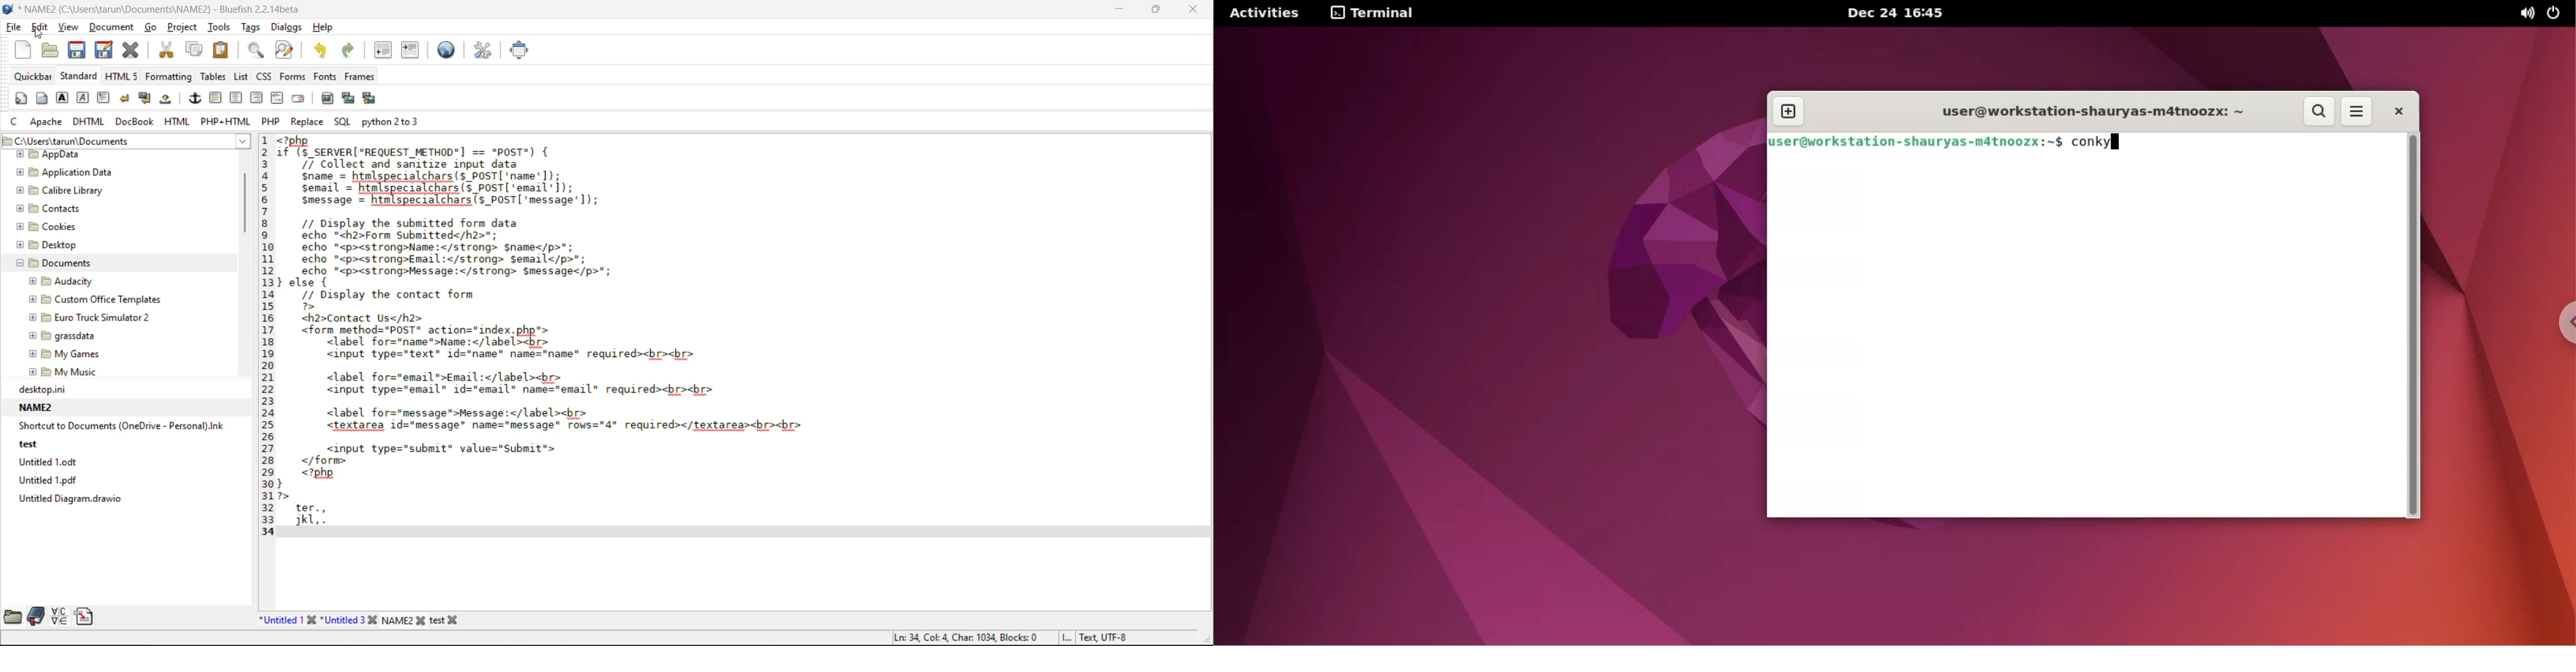 This screenshot has width=2576, height=672. Describe the element at coordinates (240, 77) in the screenshot. I see `list` at that location.